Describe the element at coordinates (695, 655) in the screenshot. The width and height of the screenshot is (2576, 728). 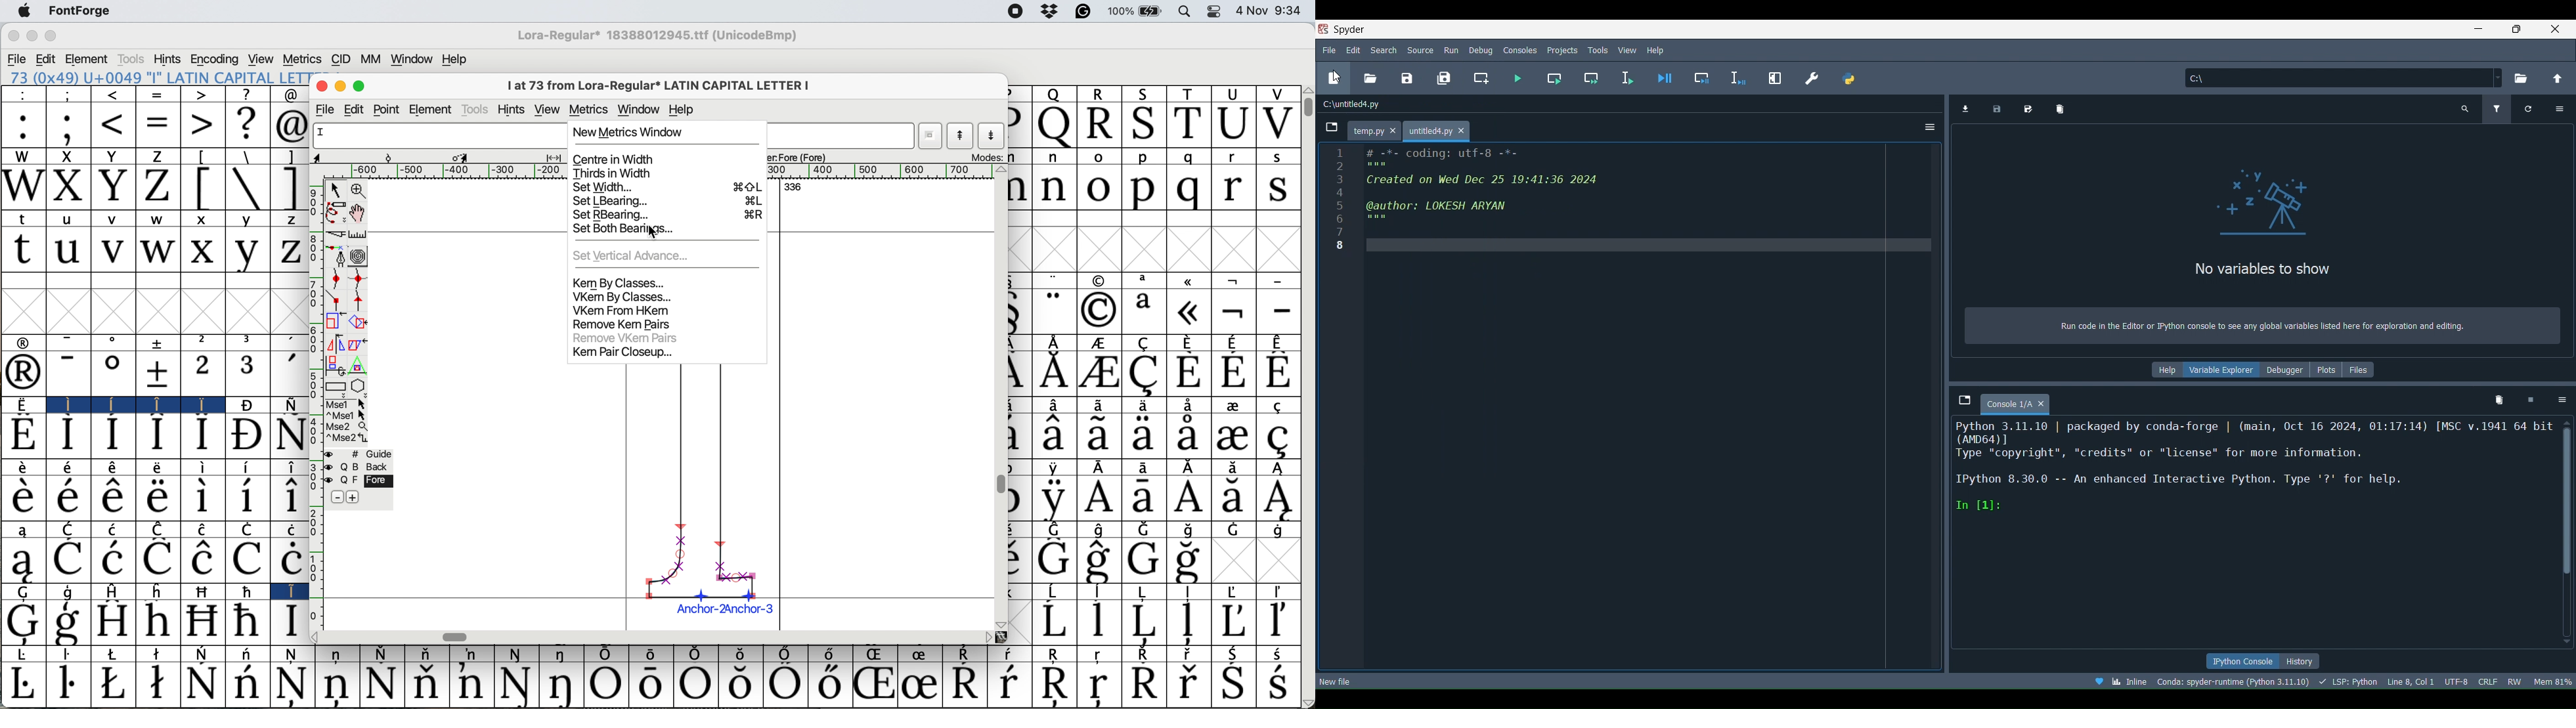
I see `Symbol` at that location.